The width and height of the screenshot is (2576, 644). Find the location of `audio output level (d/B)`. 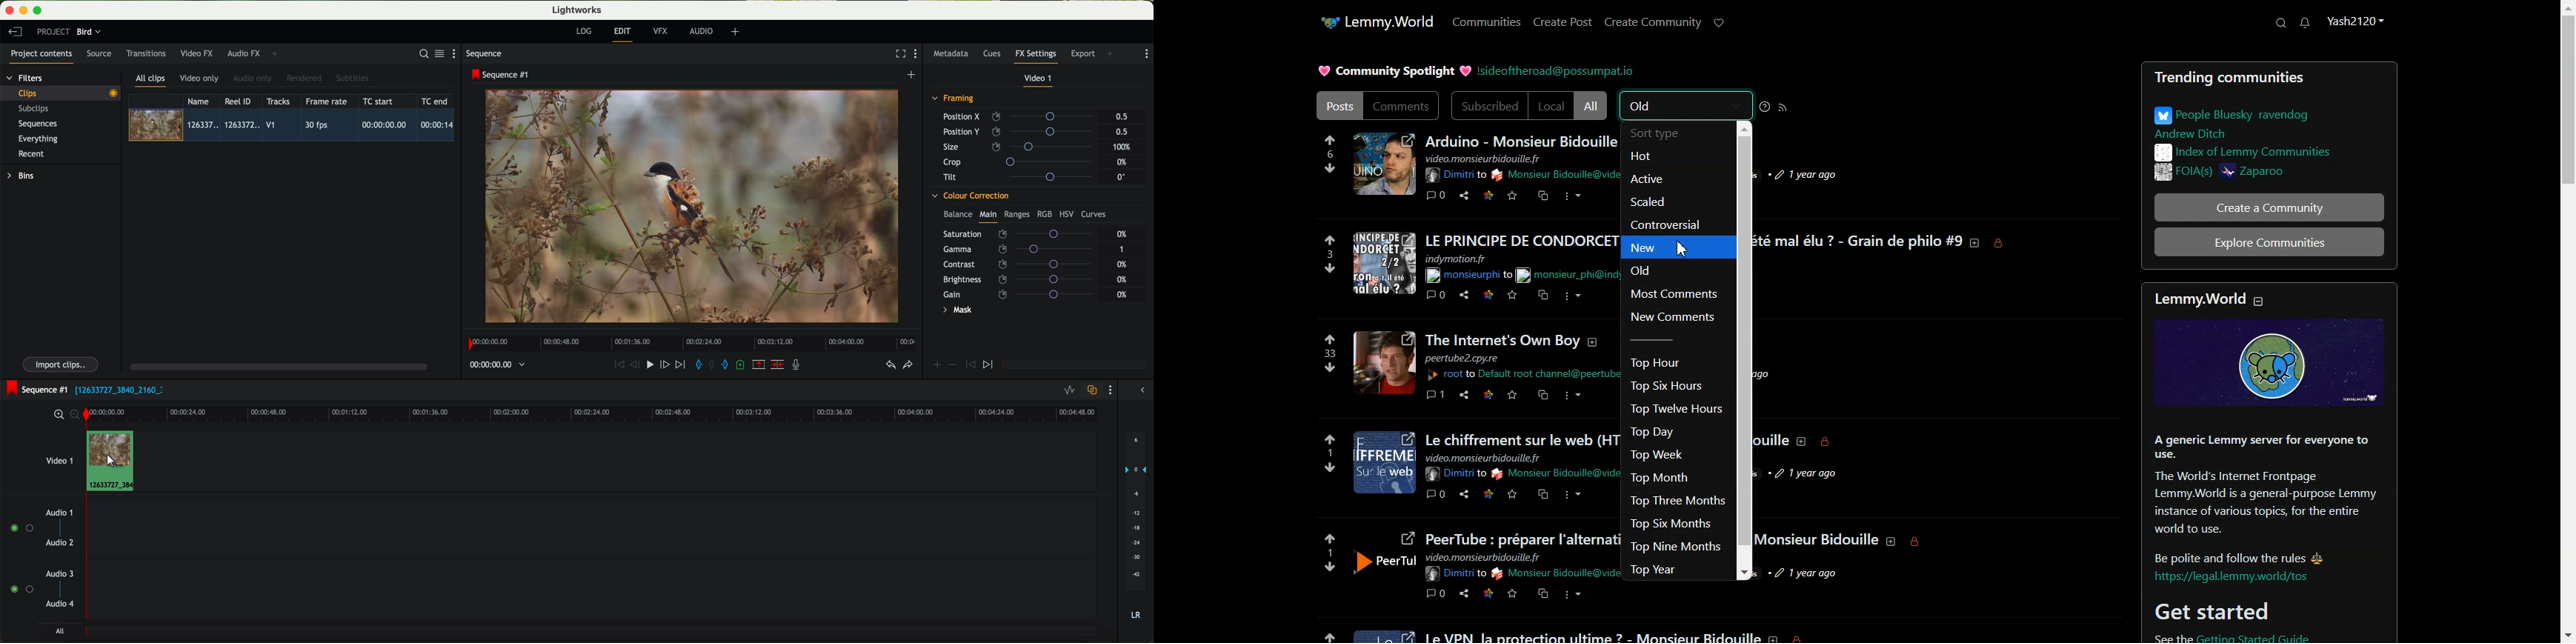

audio output level (d/B) is located at coordinates (1137, 528).